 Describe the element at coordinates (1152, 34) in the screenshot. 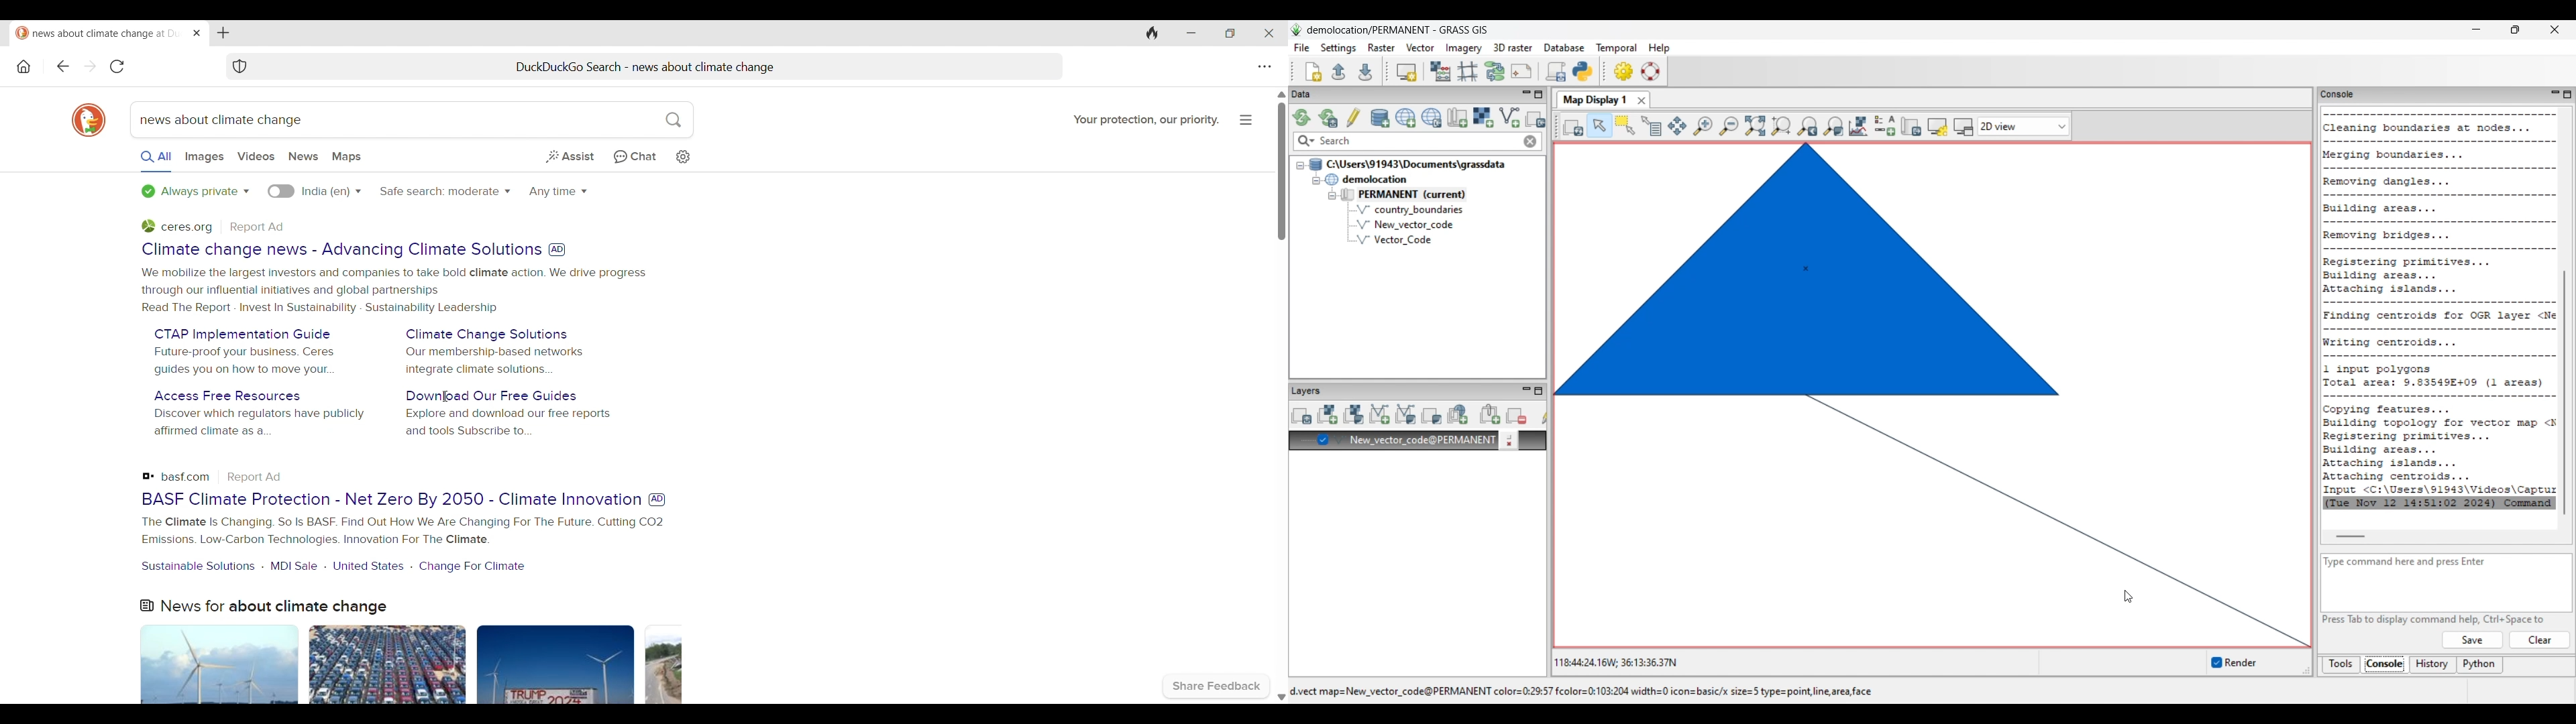

I see `Clear history` at that location.